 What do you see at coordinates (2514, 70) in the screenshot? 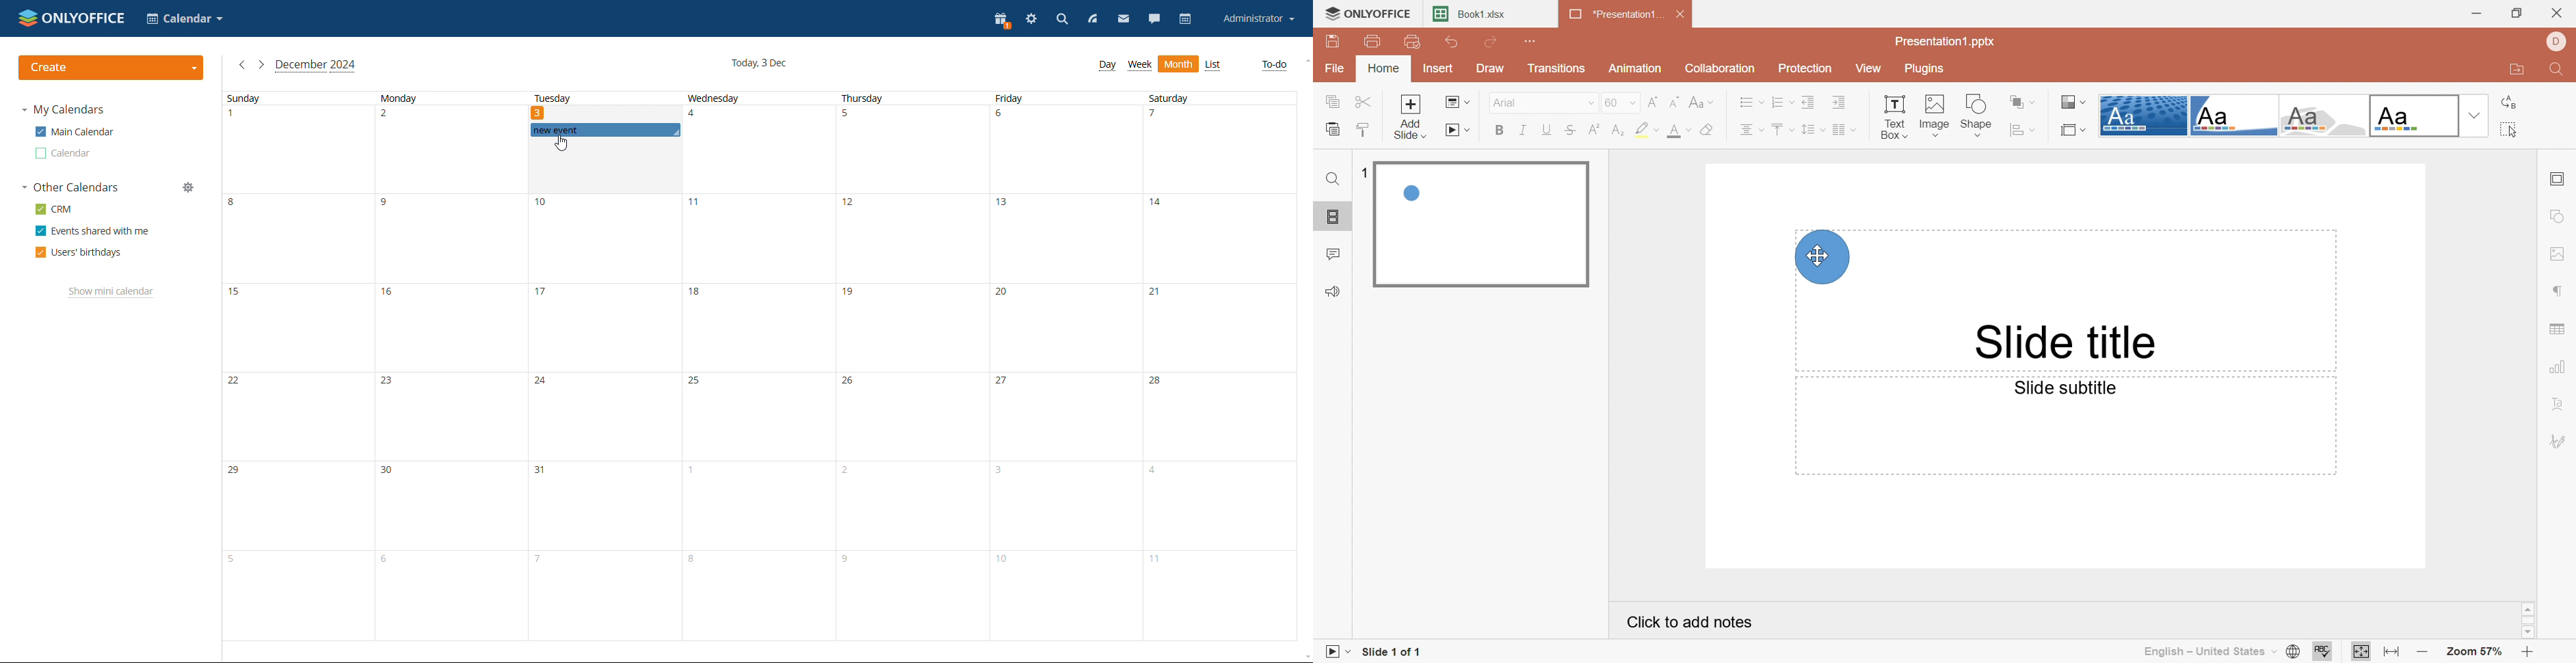
I see `Open file location` at bounding box center [2514, 70].